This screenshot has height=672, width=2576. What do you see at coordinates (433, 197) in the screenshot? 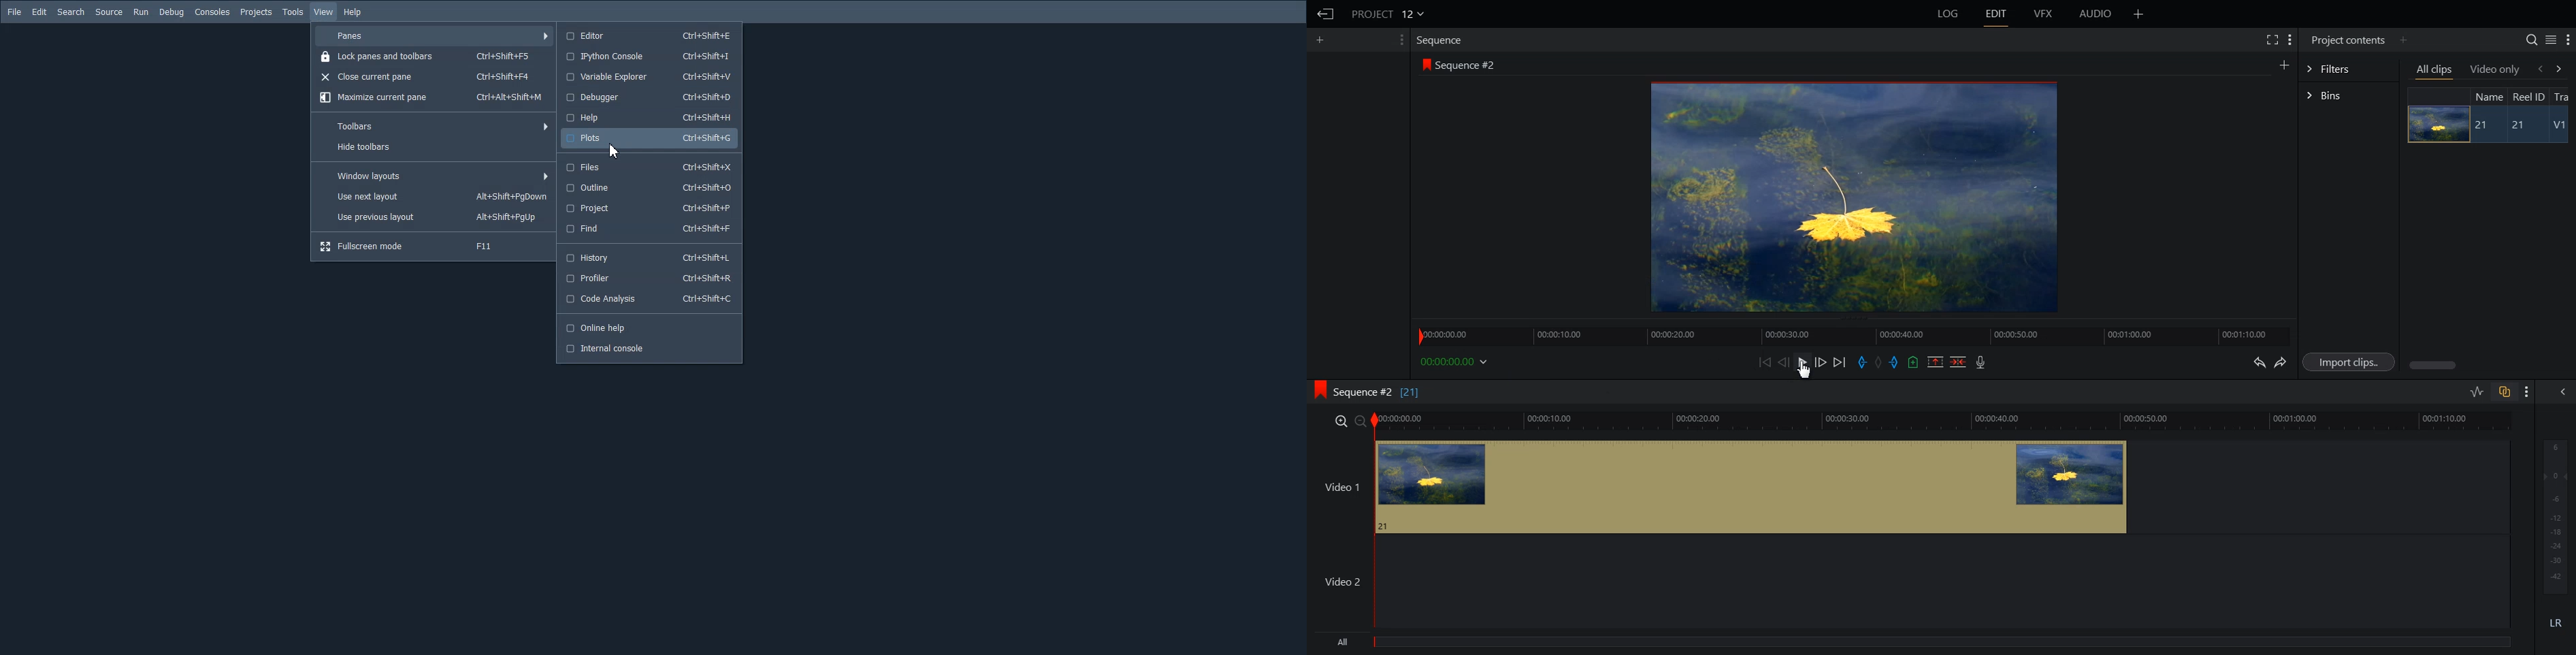
I see `Use next layout` at bounding box center [433, 197].